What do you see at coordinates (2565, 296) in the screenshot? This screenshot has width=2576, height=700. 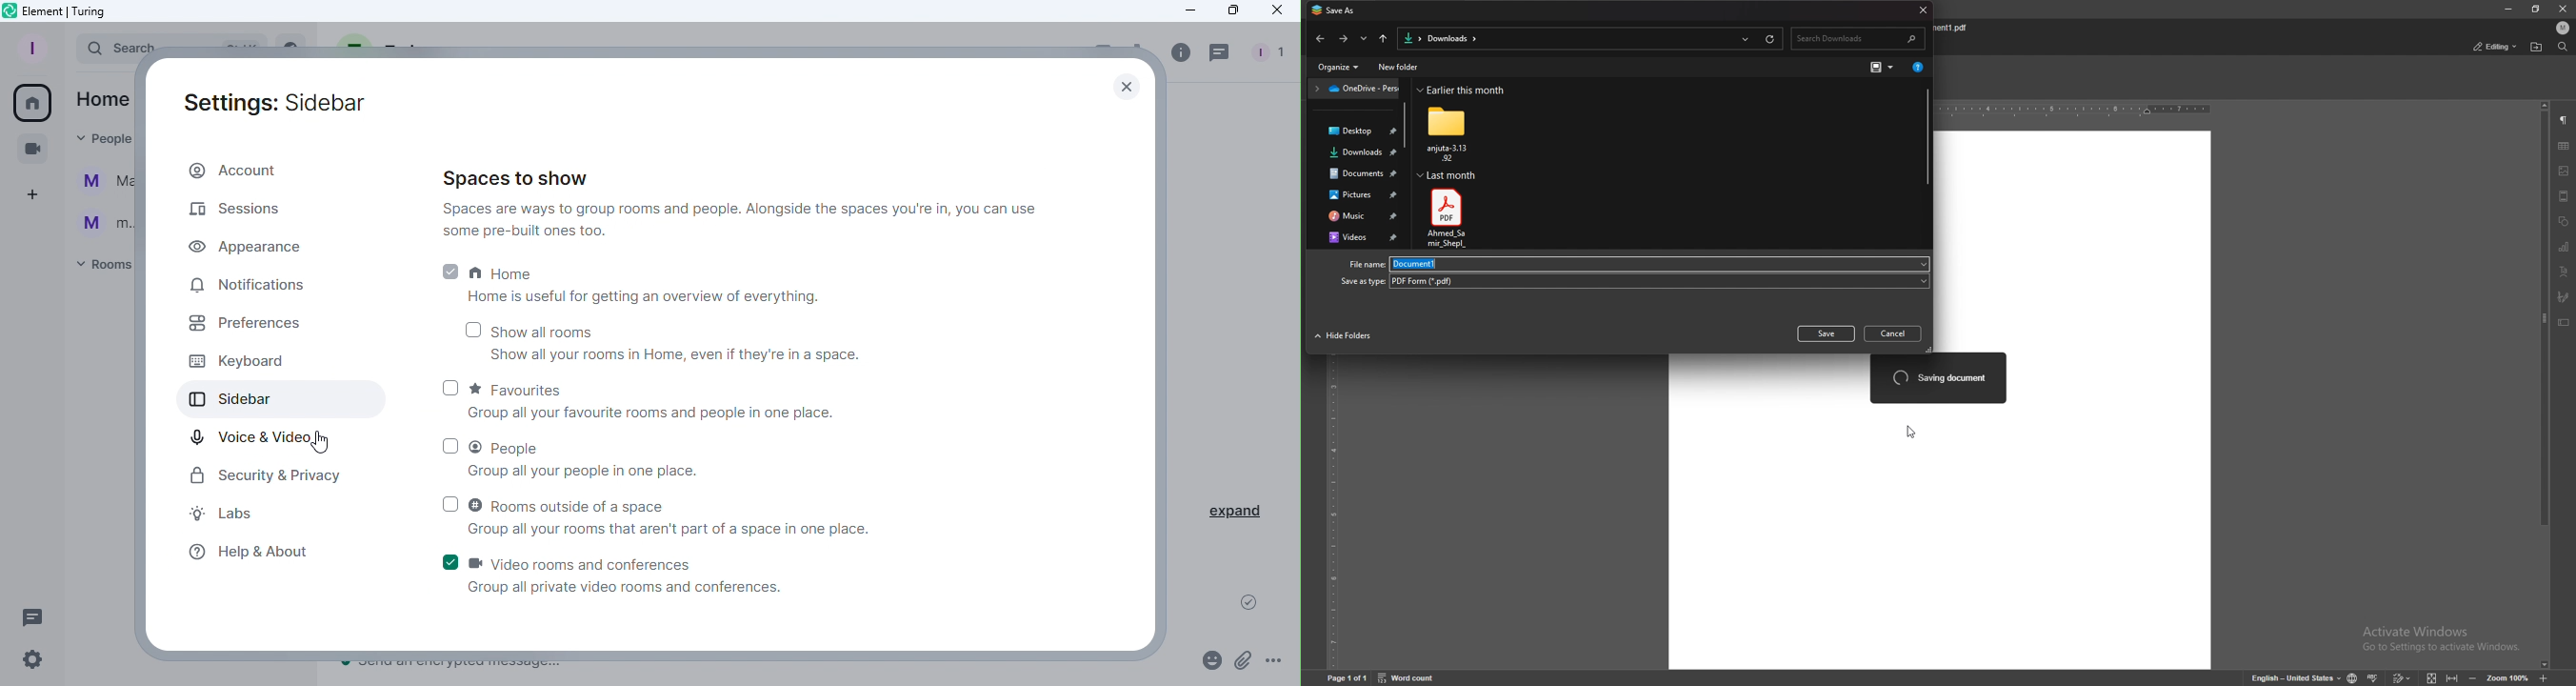 I see `signature field` at bounding box center [2565, 296].